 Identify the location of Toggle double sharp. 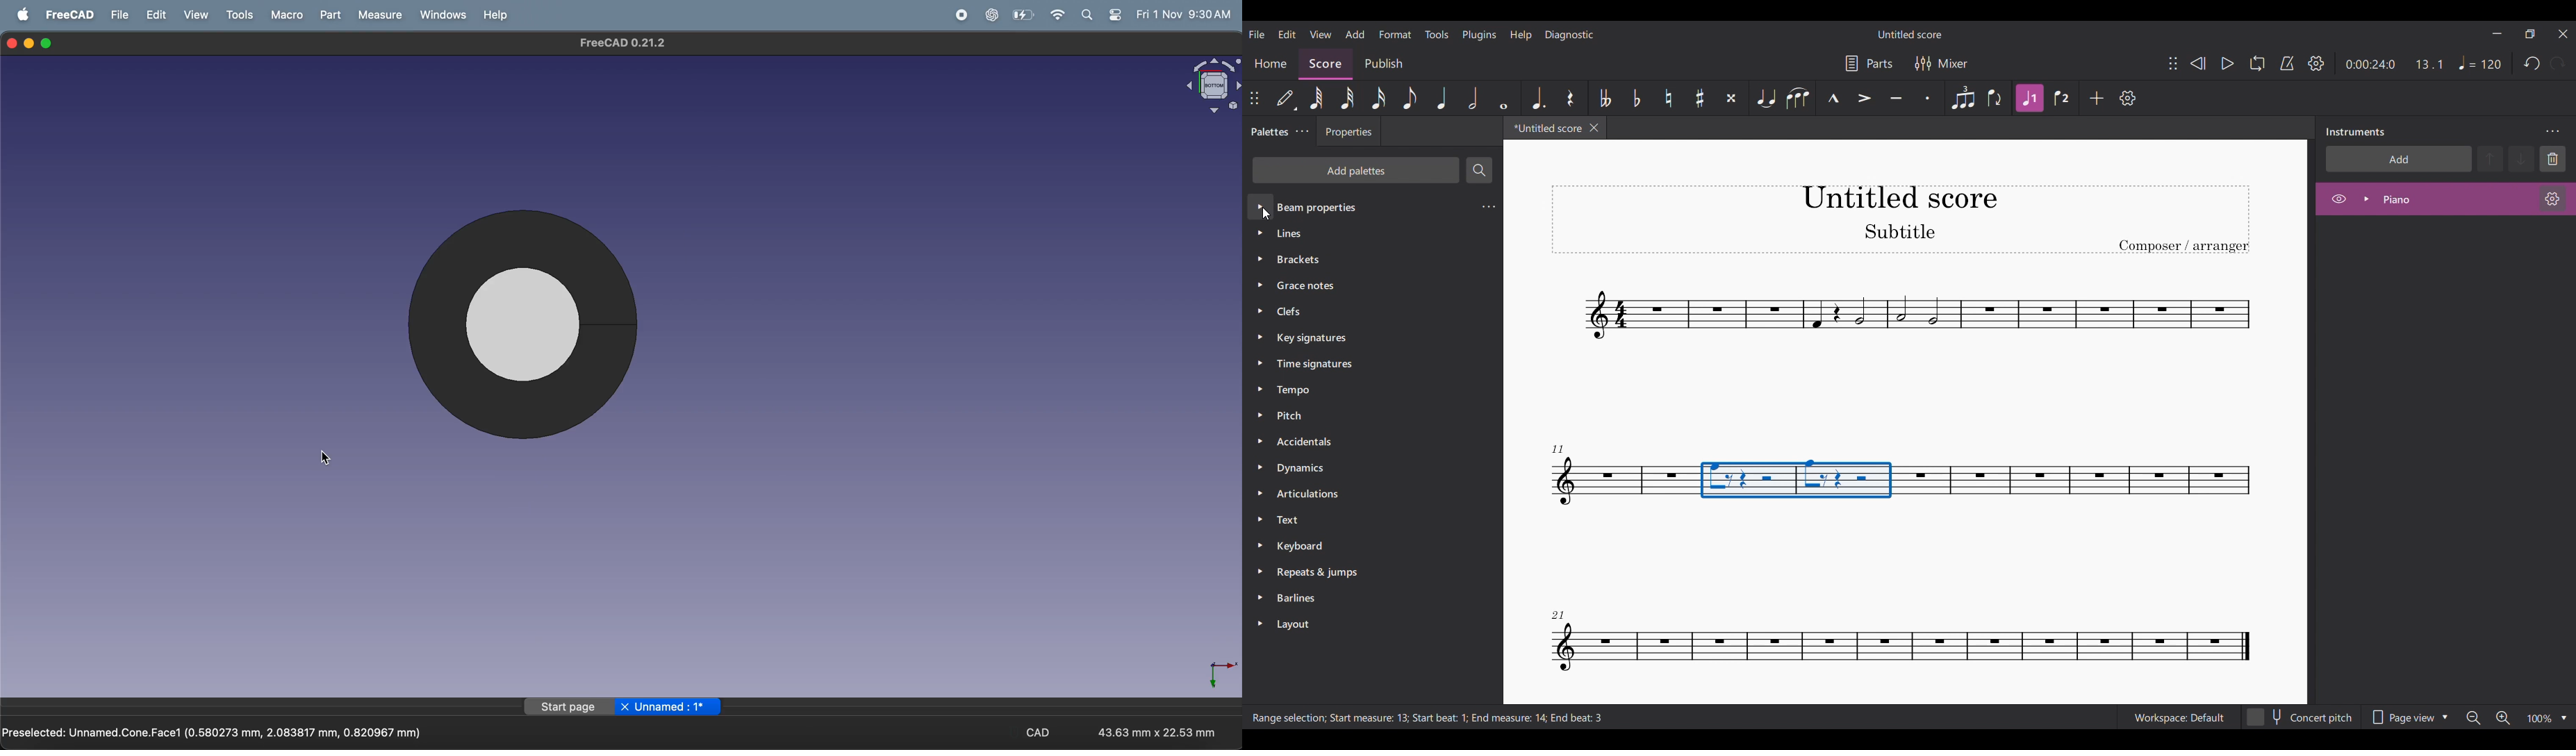
(1732, 98).